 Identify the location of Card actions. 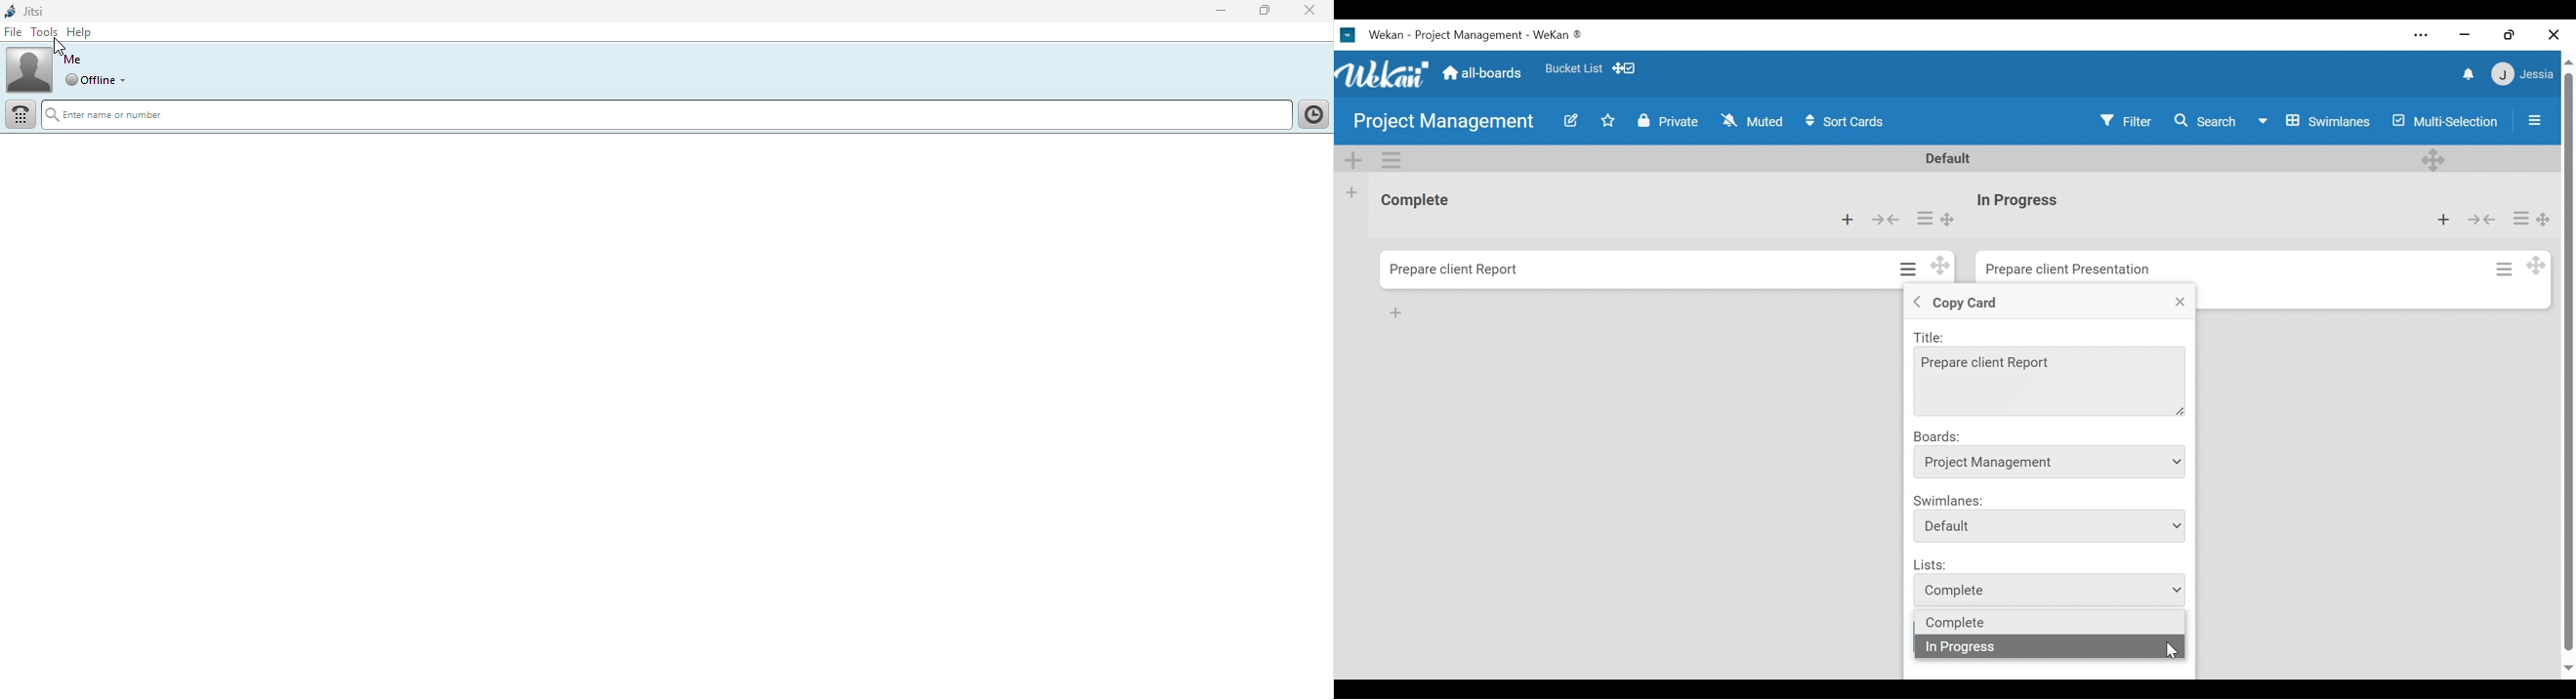
(1927, 216).